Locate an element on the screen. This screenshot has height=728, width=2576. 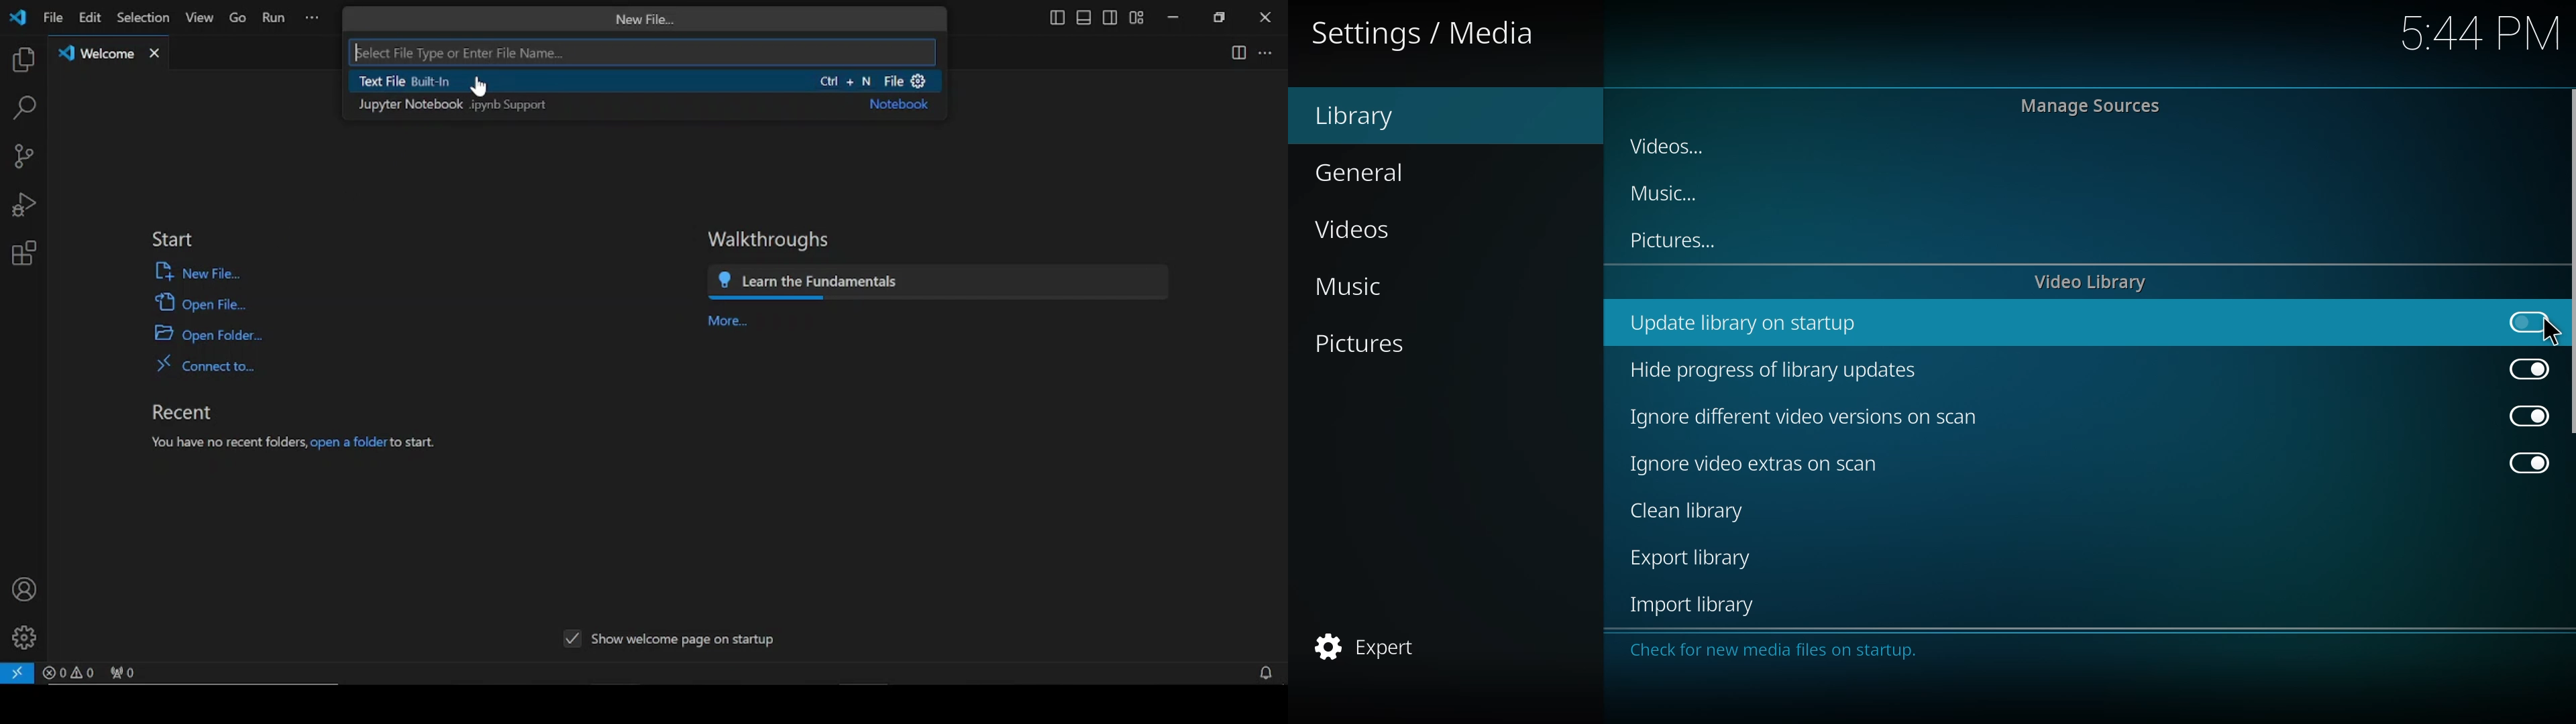
walkthroughs is located at coordinates (770, 241).